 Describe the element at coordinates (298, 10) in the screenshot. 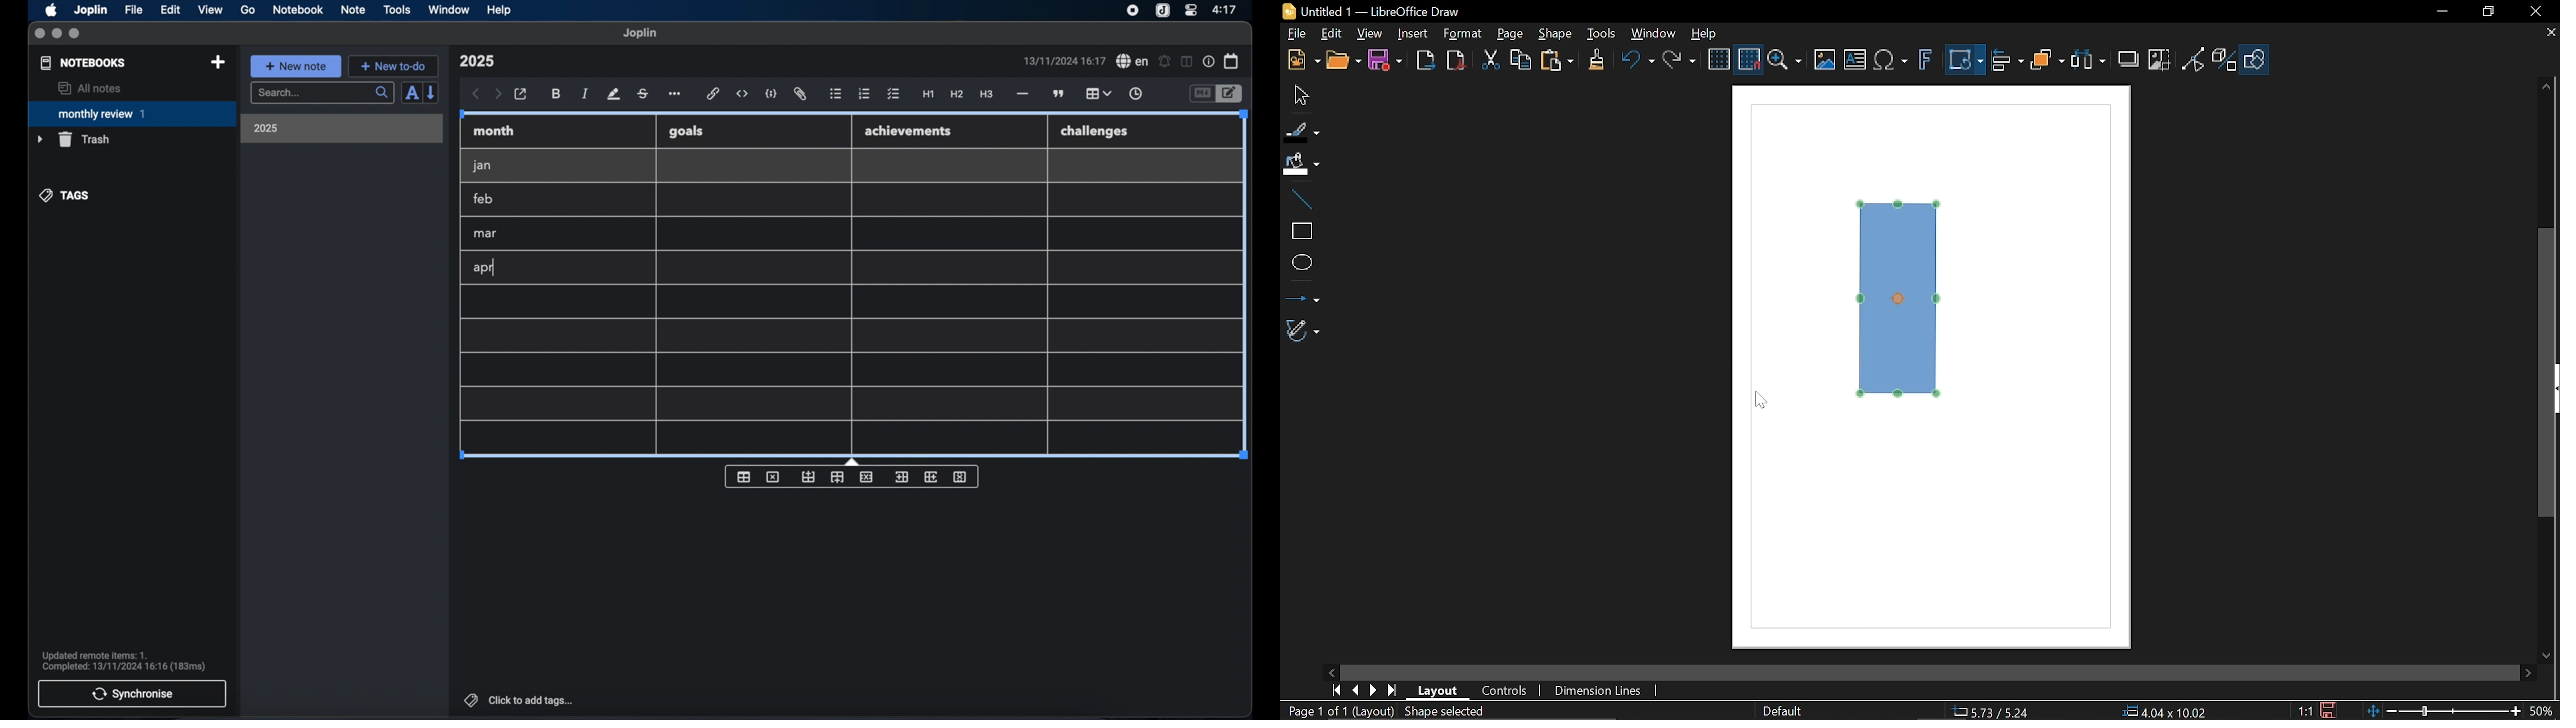

I see `notebook` at that location.